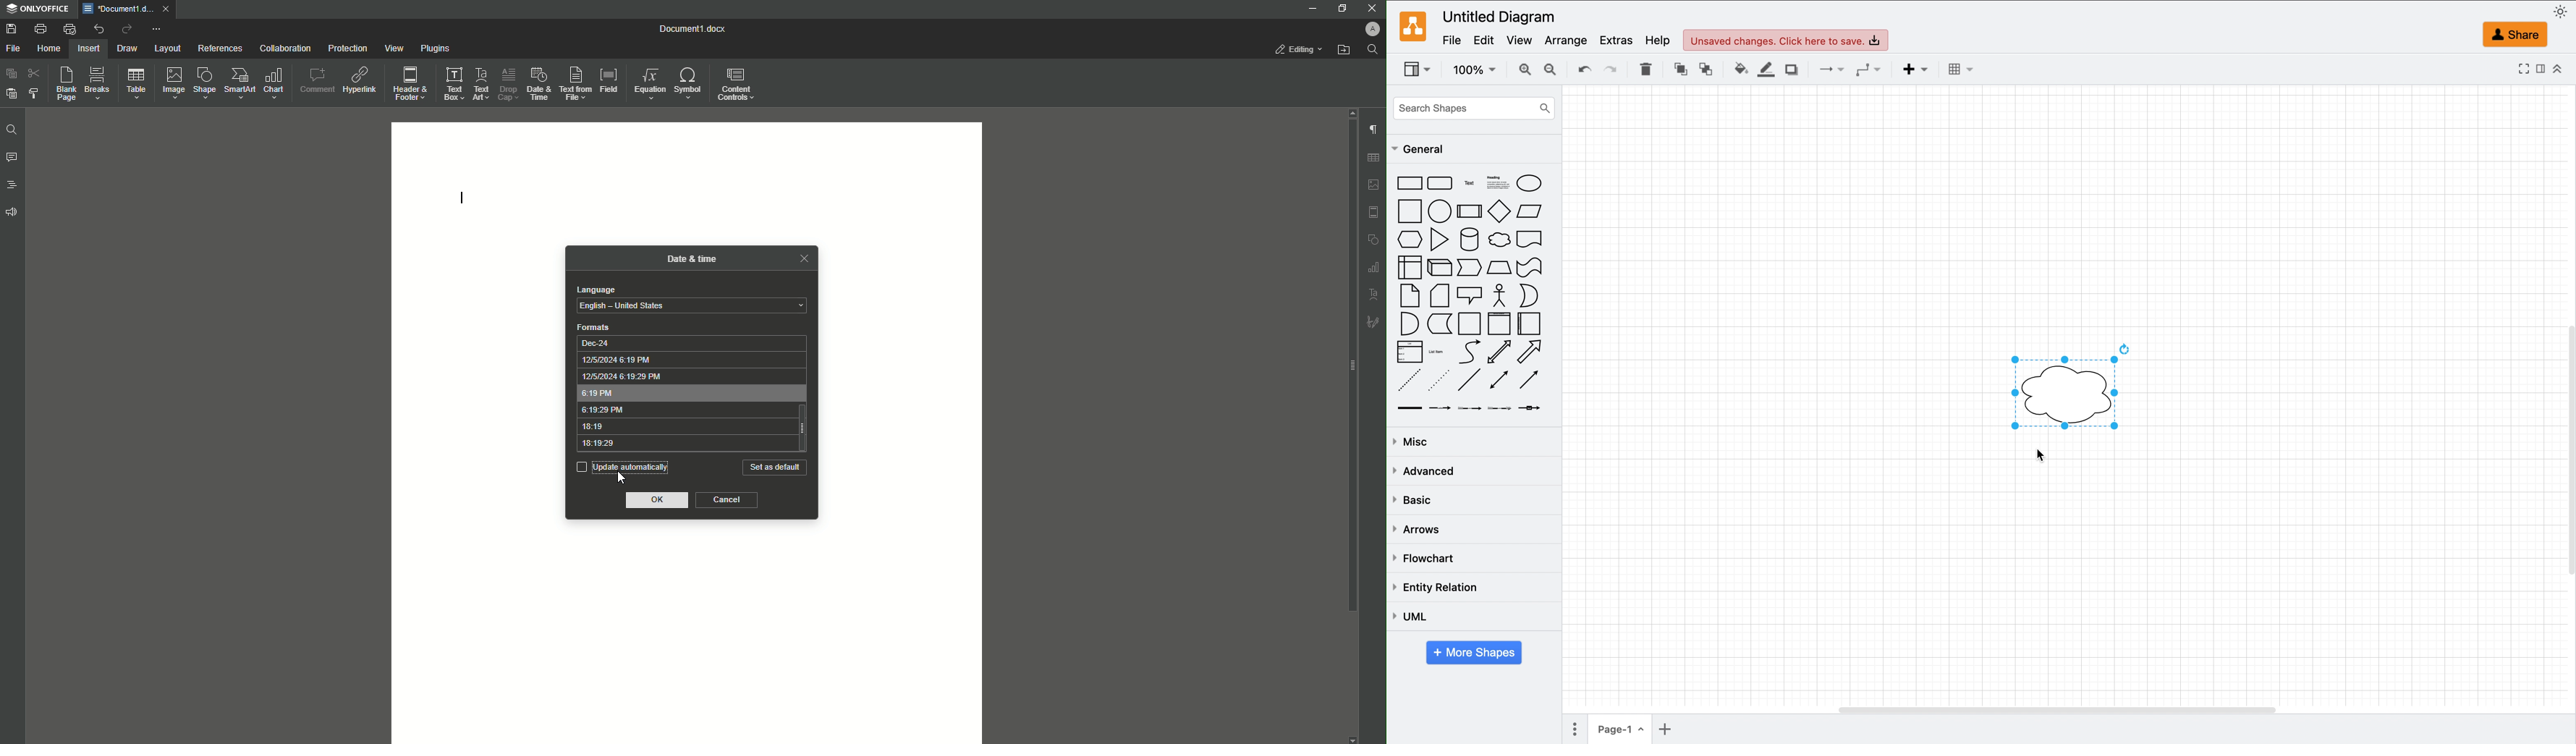 This screenshot has height=756, width=2576. I want to click on container, so click(1471, 323).